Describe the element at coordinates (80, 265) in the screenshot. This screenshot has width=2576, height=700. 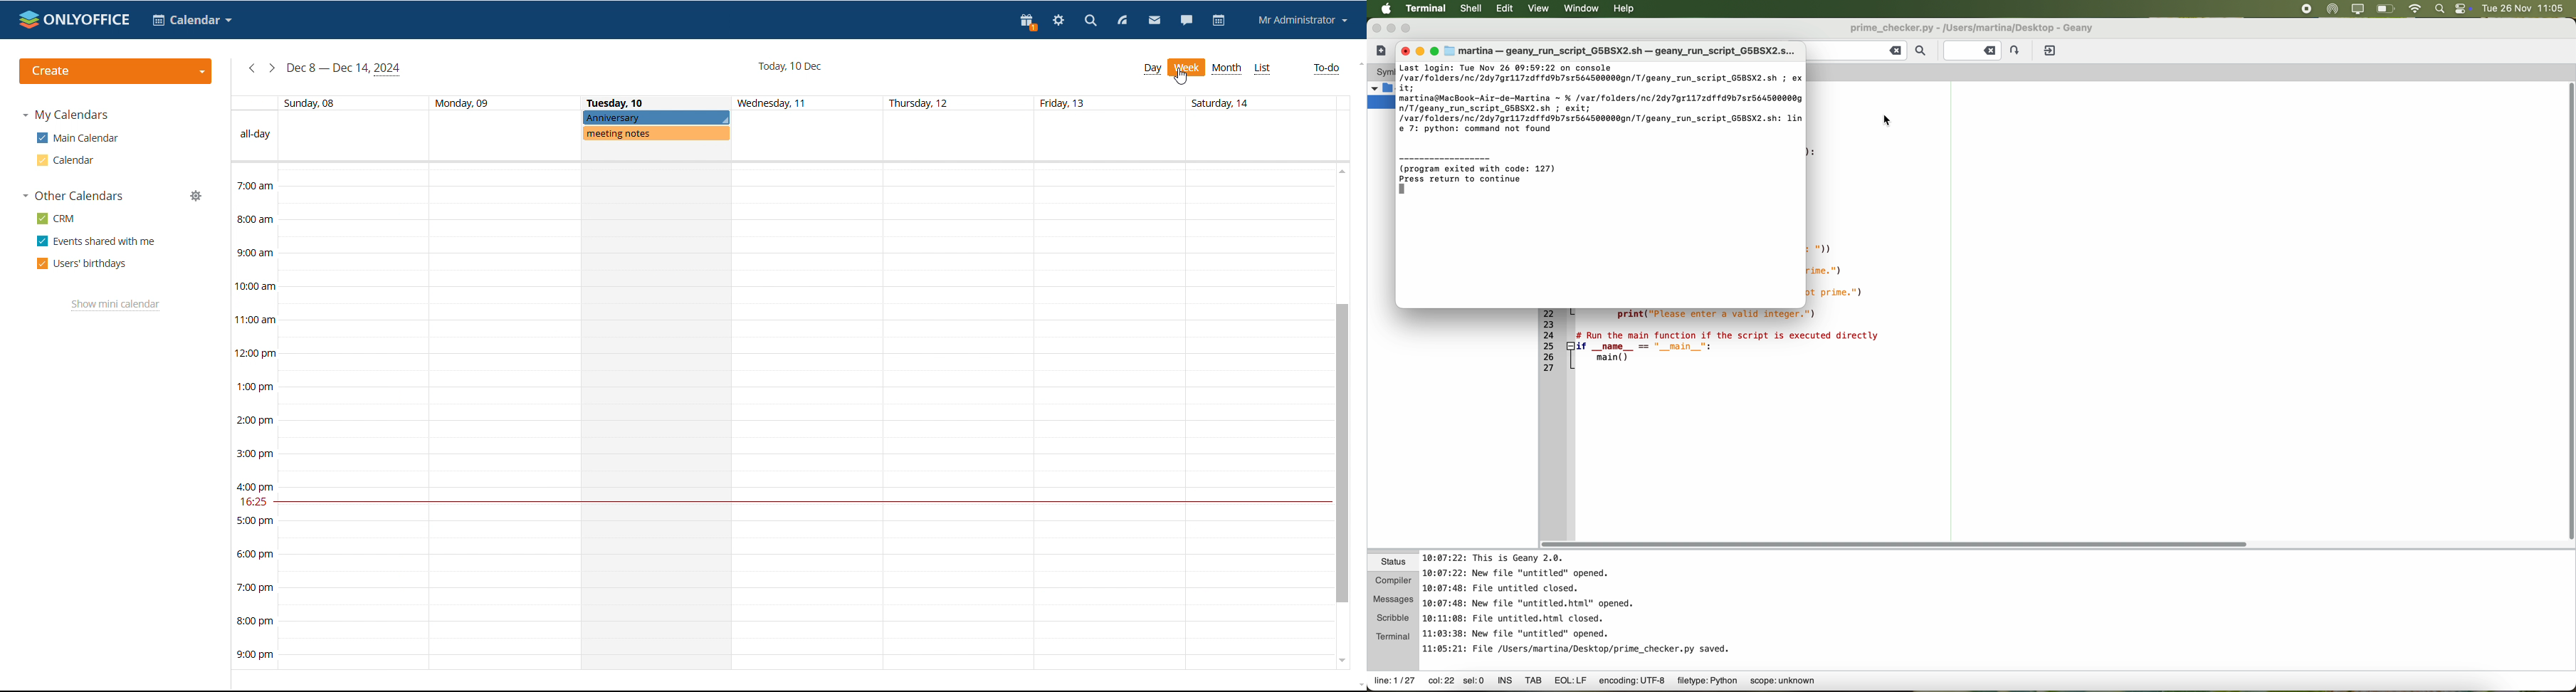
I see `users' birthdays` at that location.